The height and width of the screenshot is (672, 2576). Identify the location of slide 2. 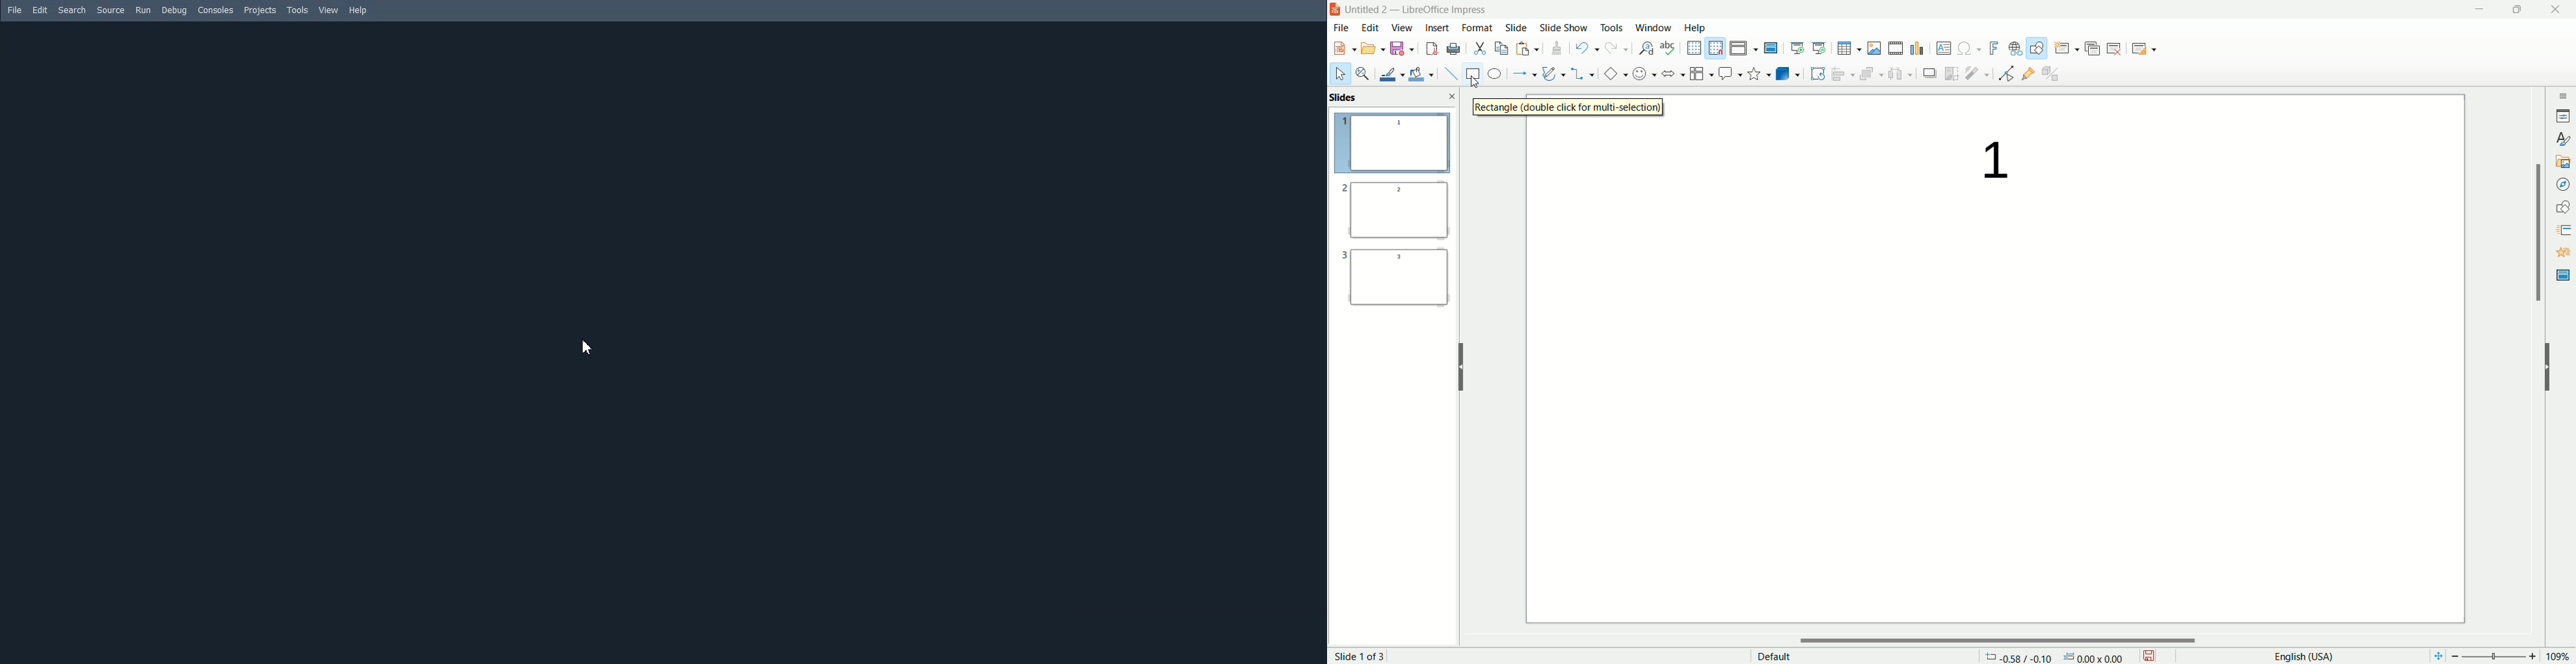
(1392, 214).